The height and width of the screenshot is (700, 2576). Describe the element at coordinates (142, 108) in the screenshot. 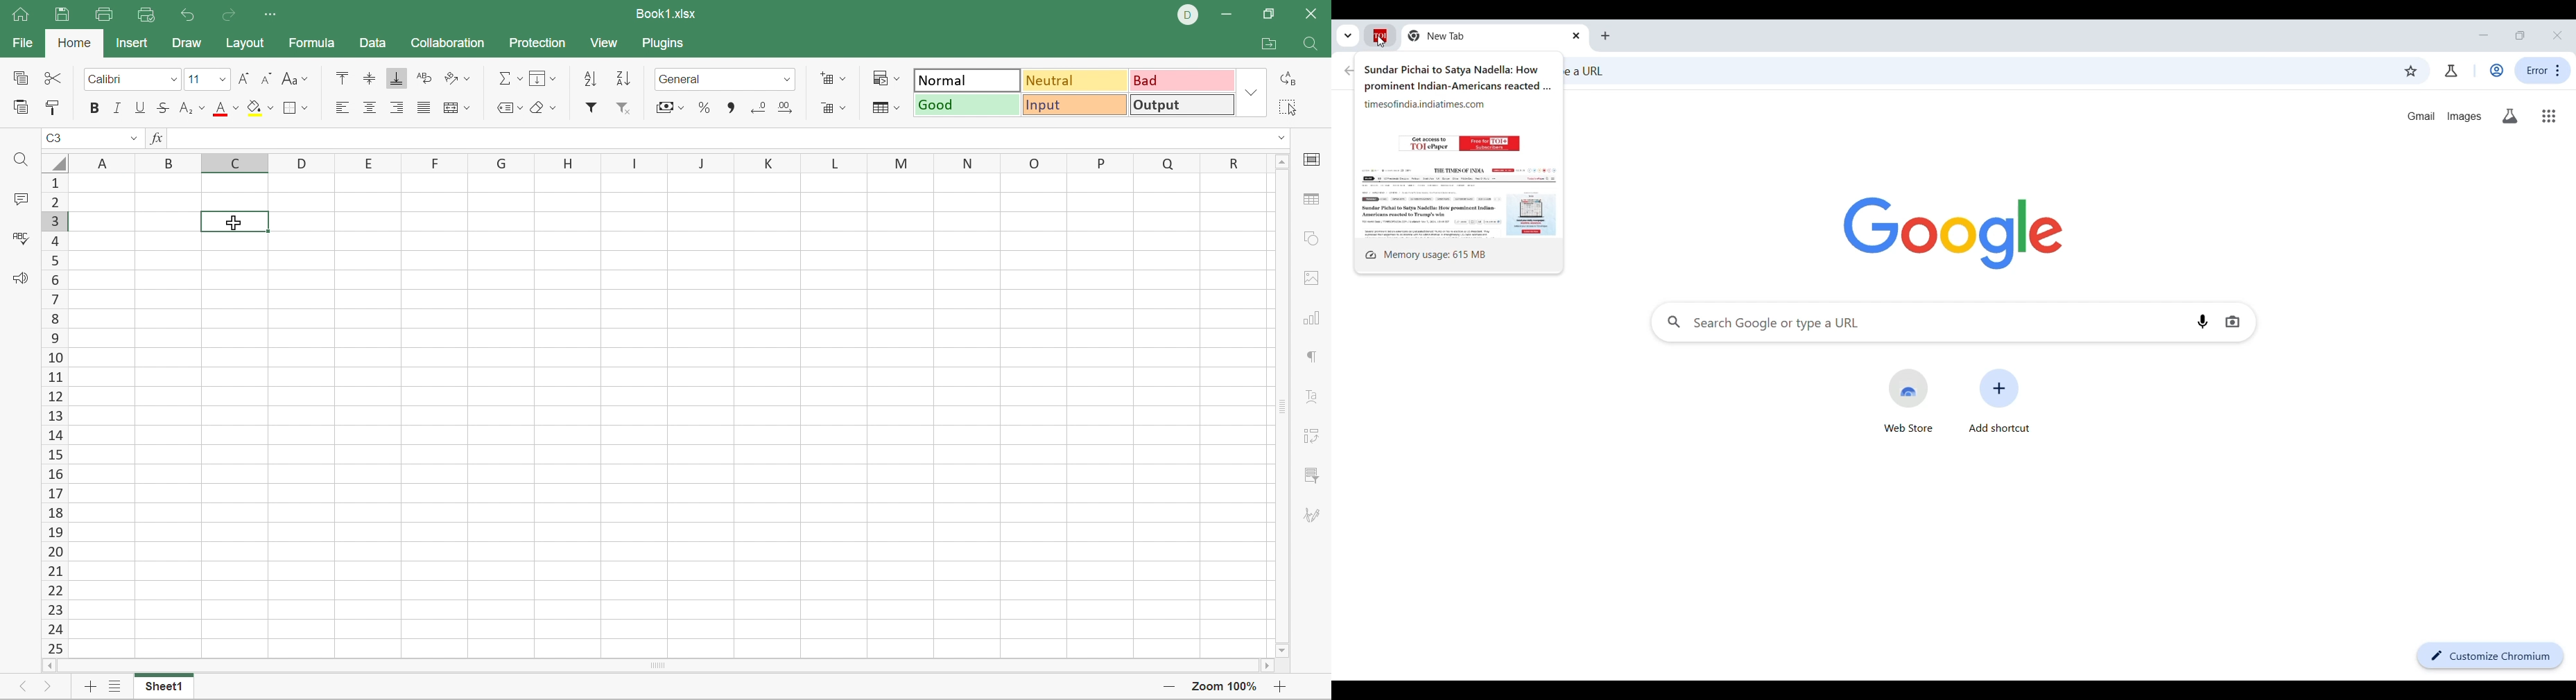

I see `Underline` at that location.